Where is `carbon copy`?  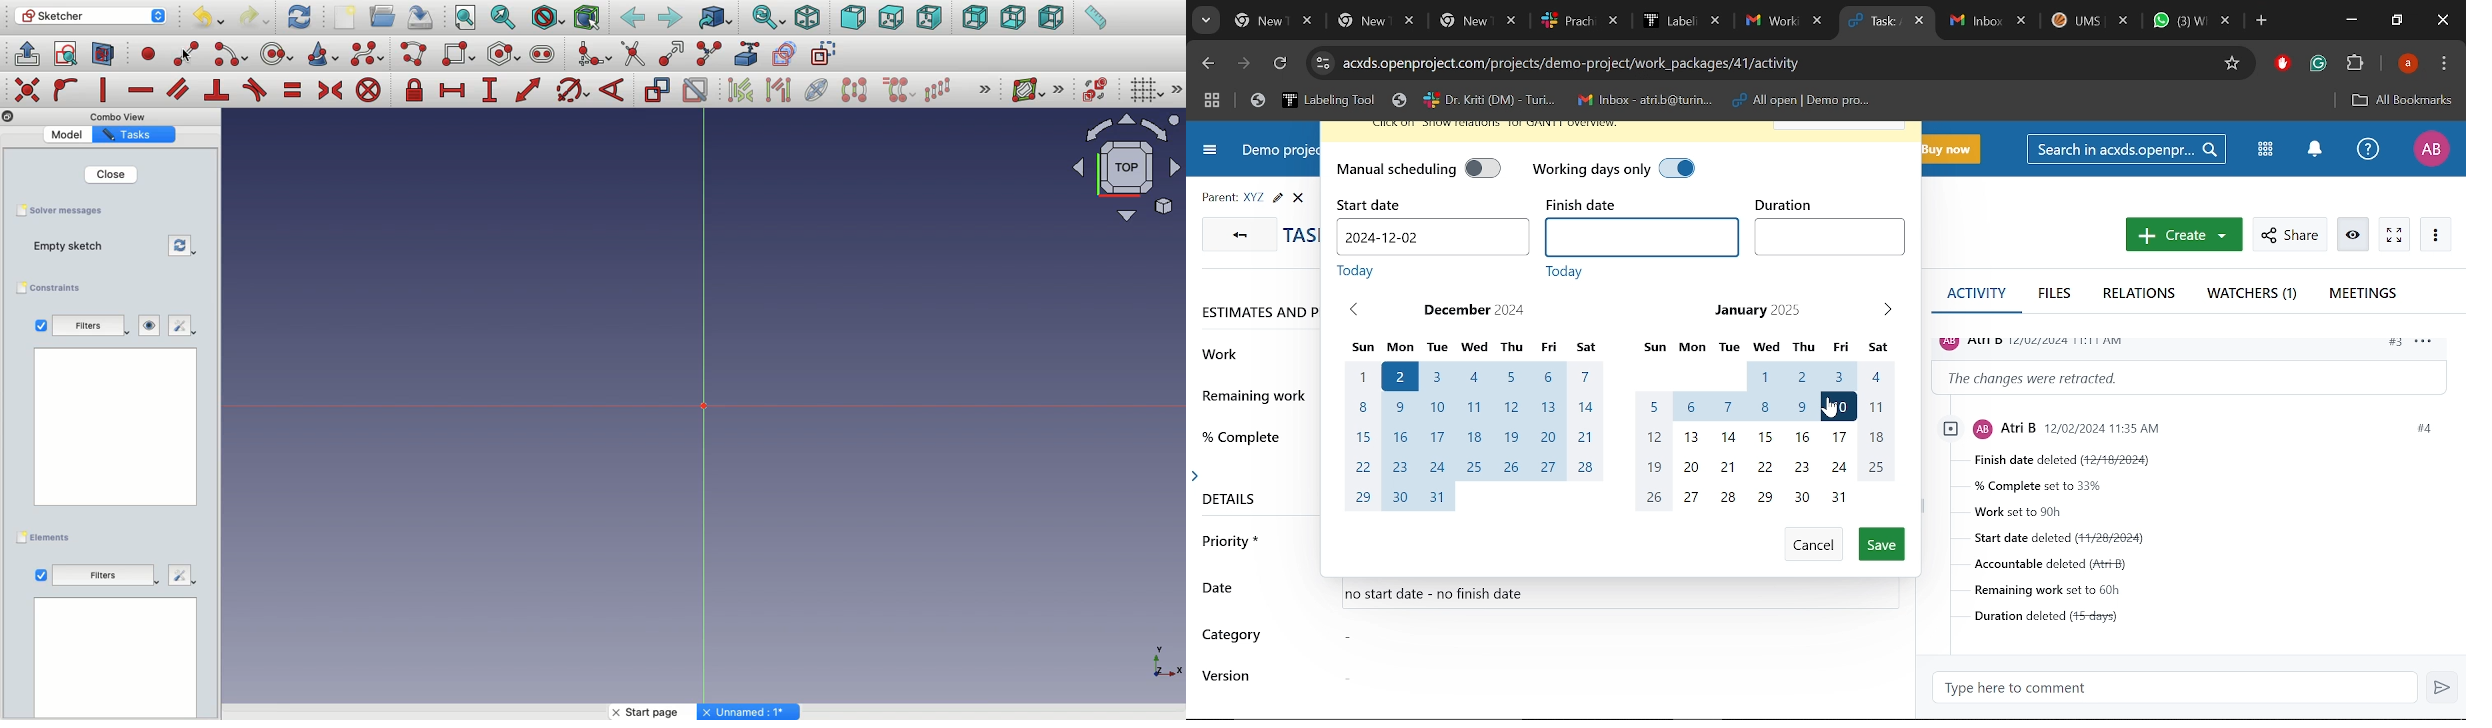
carbon copy is located at coordinates (788, 54).